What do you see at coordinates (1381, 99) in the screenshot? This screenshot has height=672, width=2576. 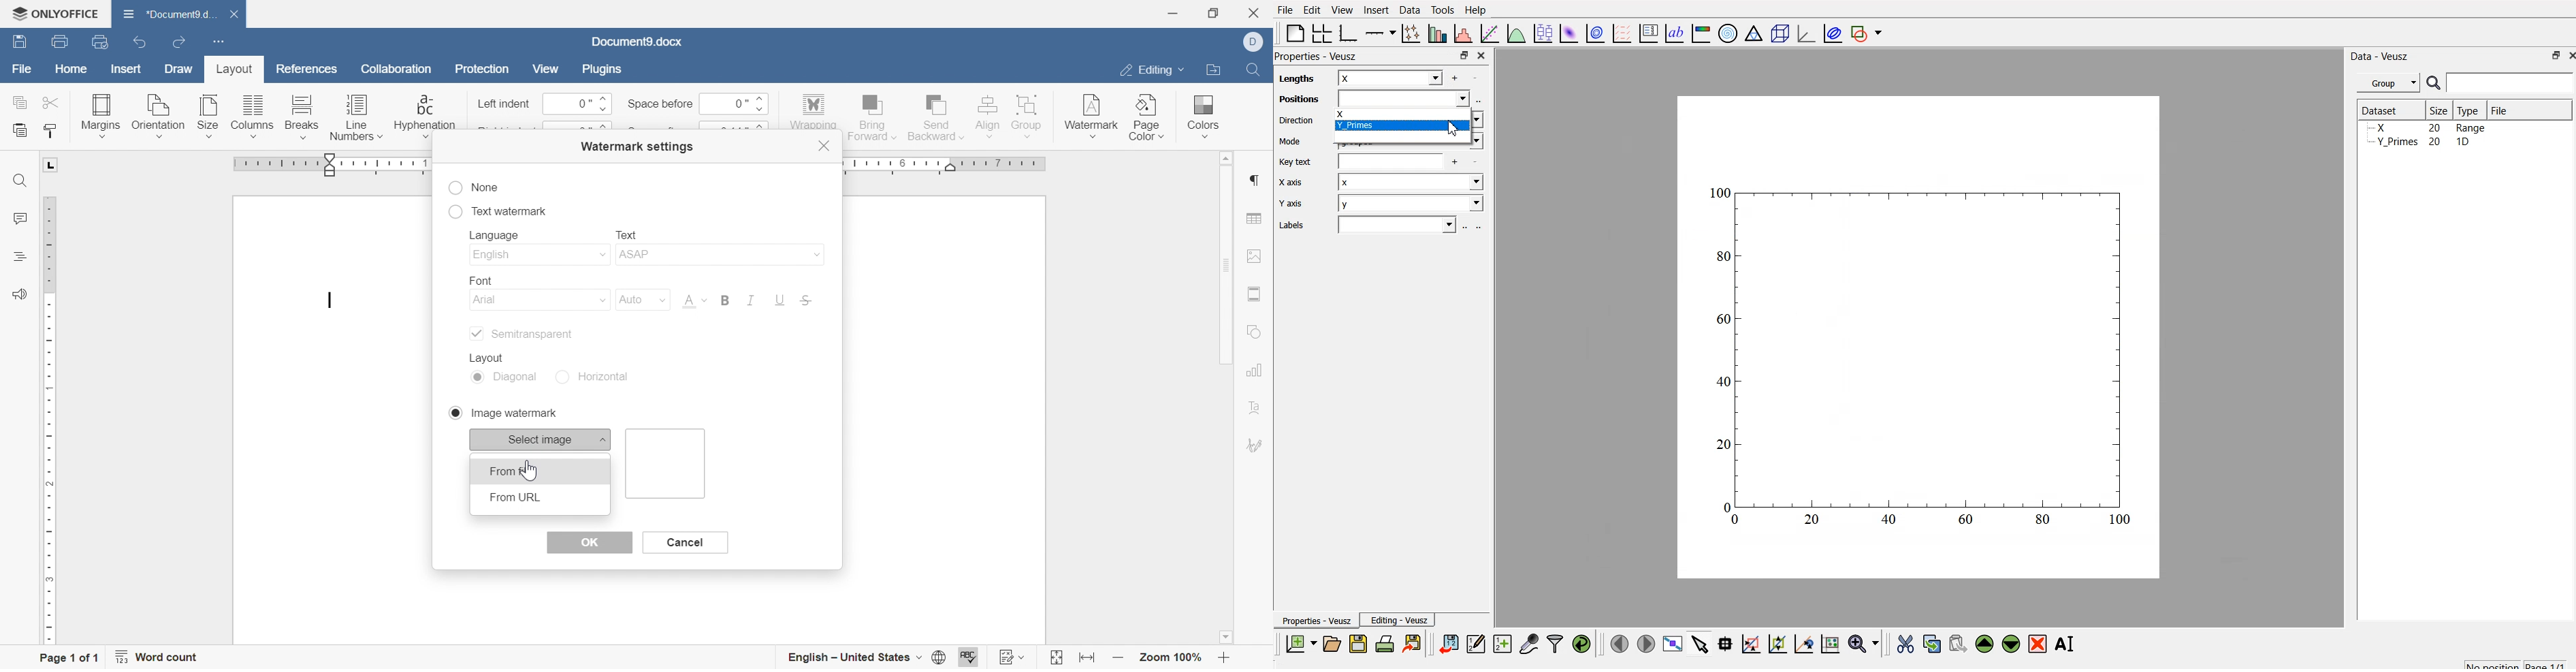 I see `Positions` at bounding box center [1381, 99].